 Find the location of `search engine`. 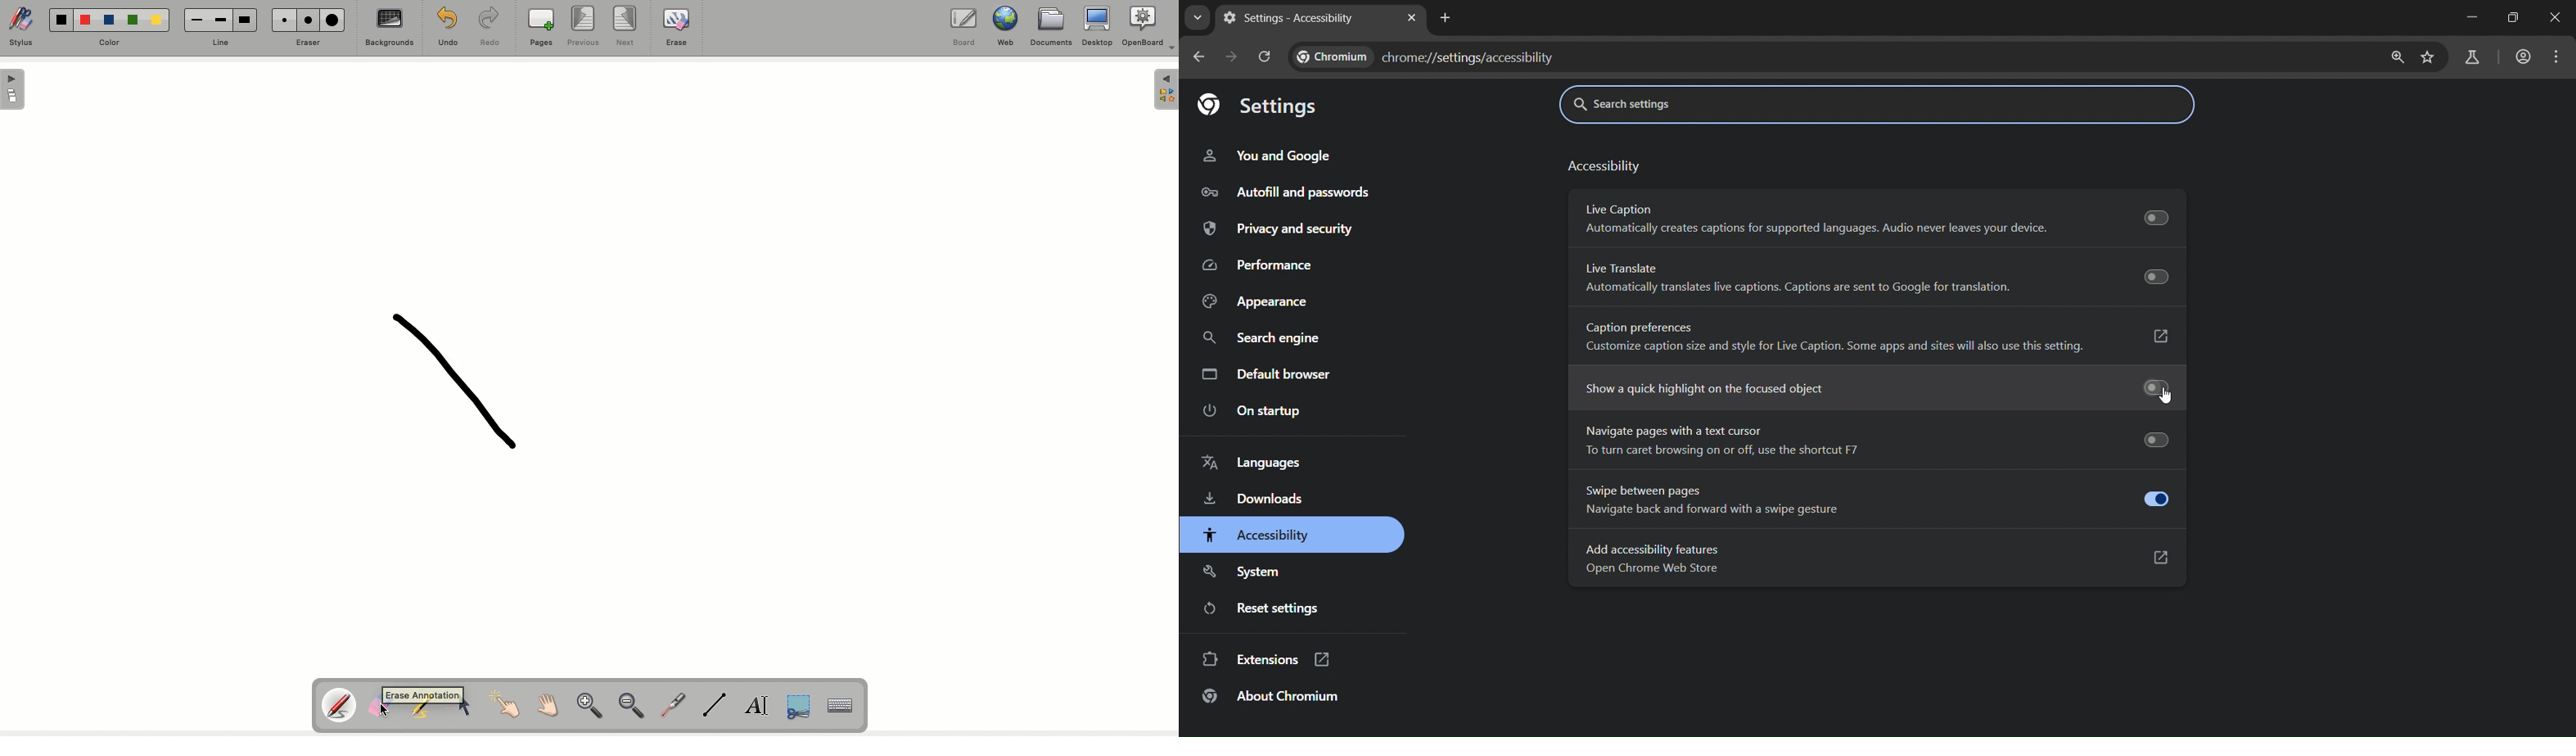

search engine is located at coordinates (1263, 339).